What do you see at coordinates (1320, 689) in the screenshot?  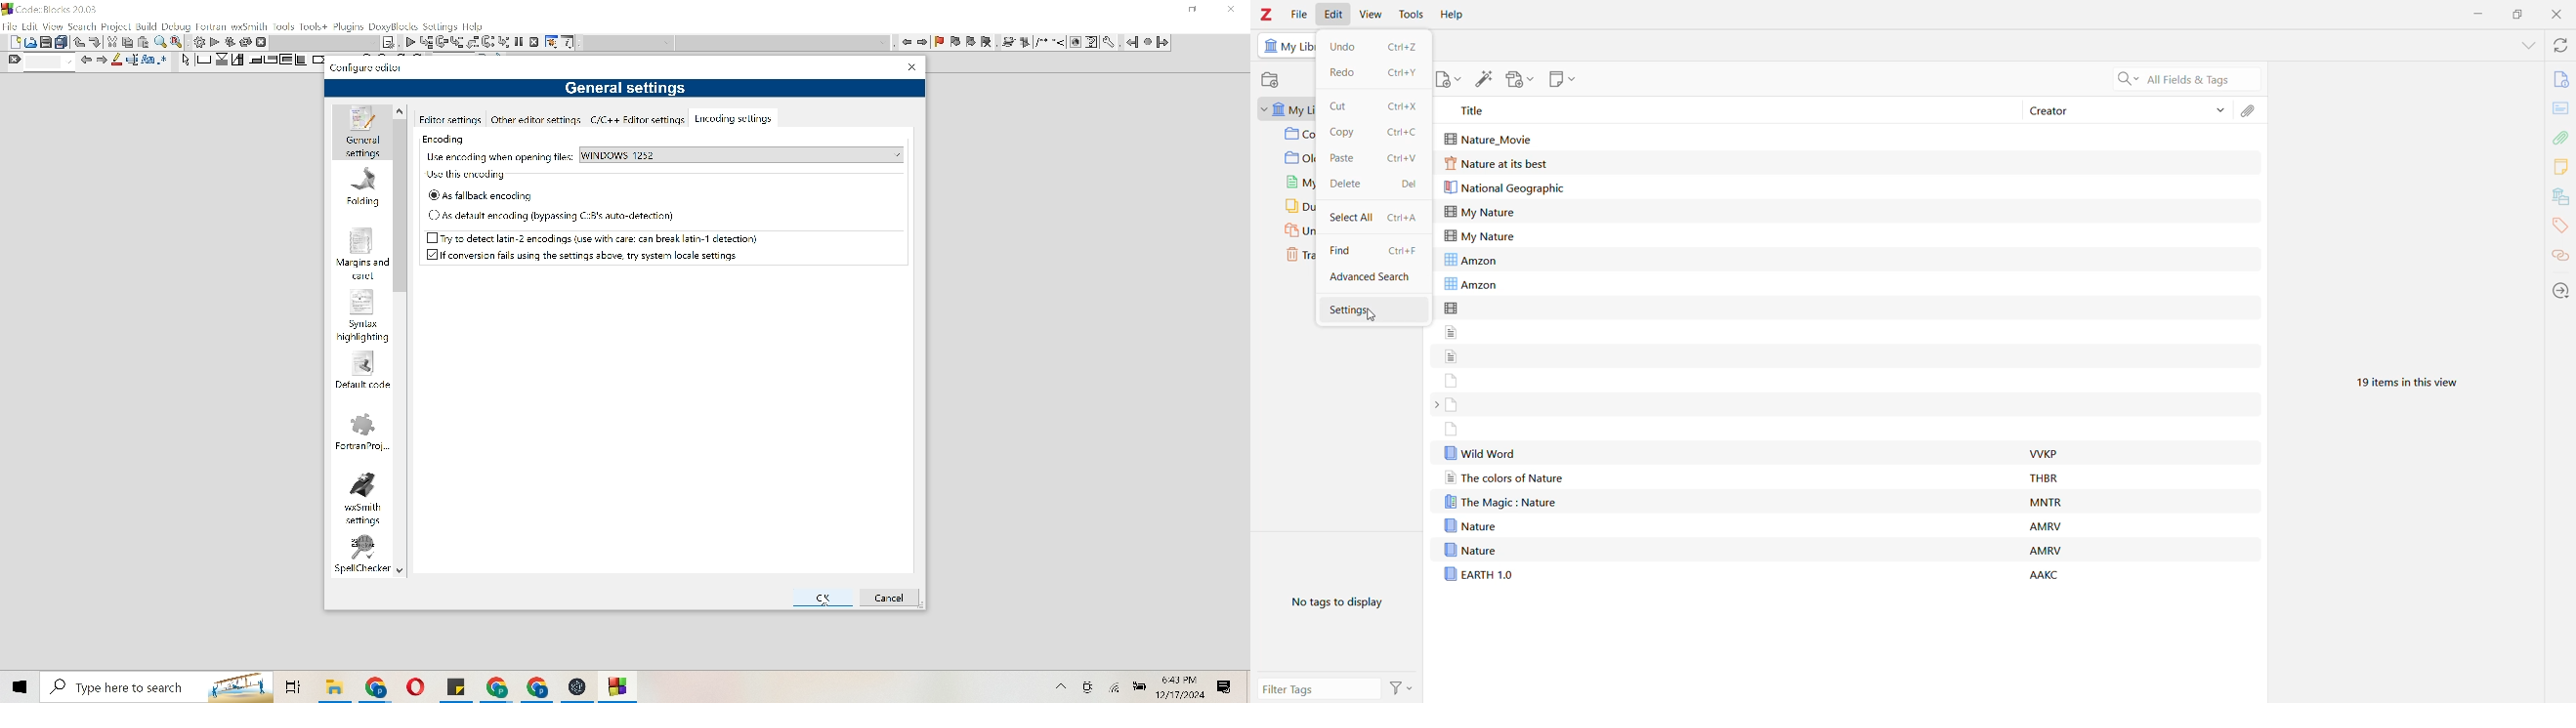 I see `Filter Tags` at bounding box center [1320, 689].